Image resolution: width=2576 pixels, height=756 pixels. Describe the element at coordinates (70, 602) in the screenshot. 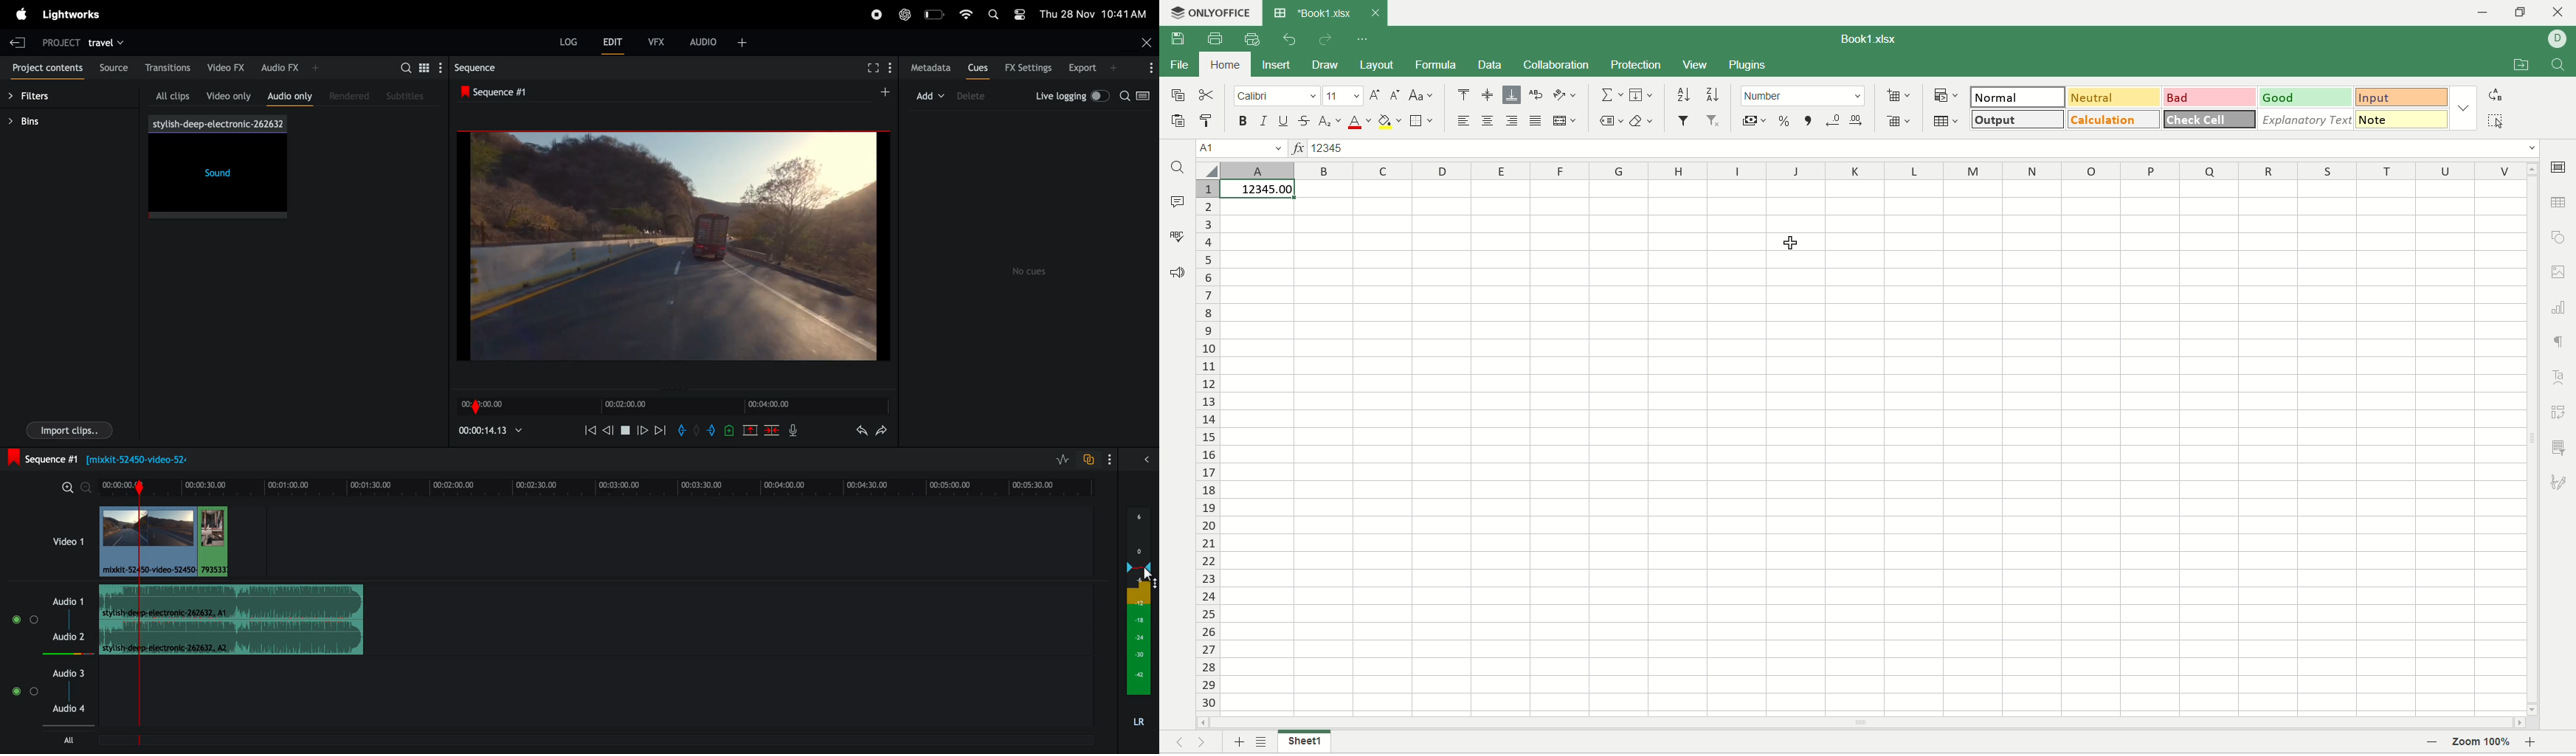

I see `audio 1` at that location.